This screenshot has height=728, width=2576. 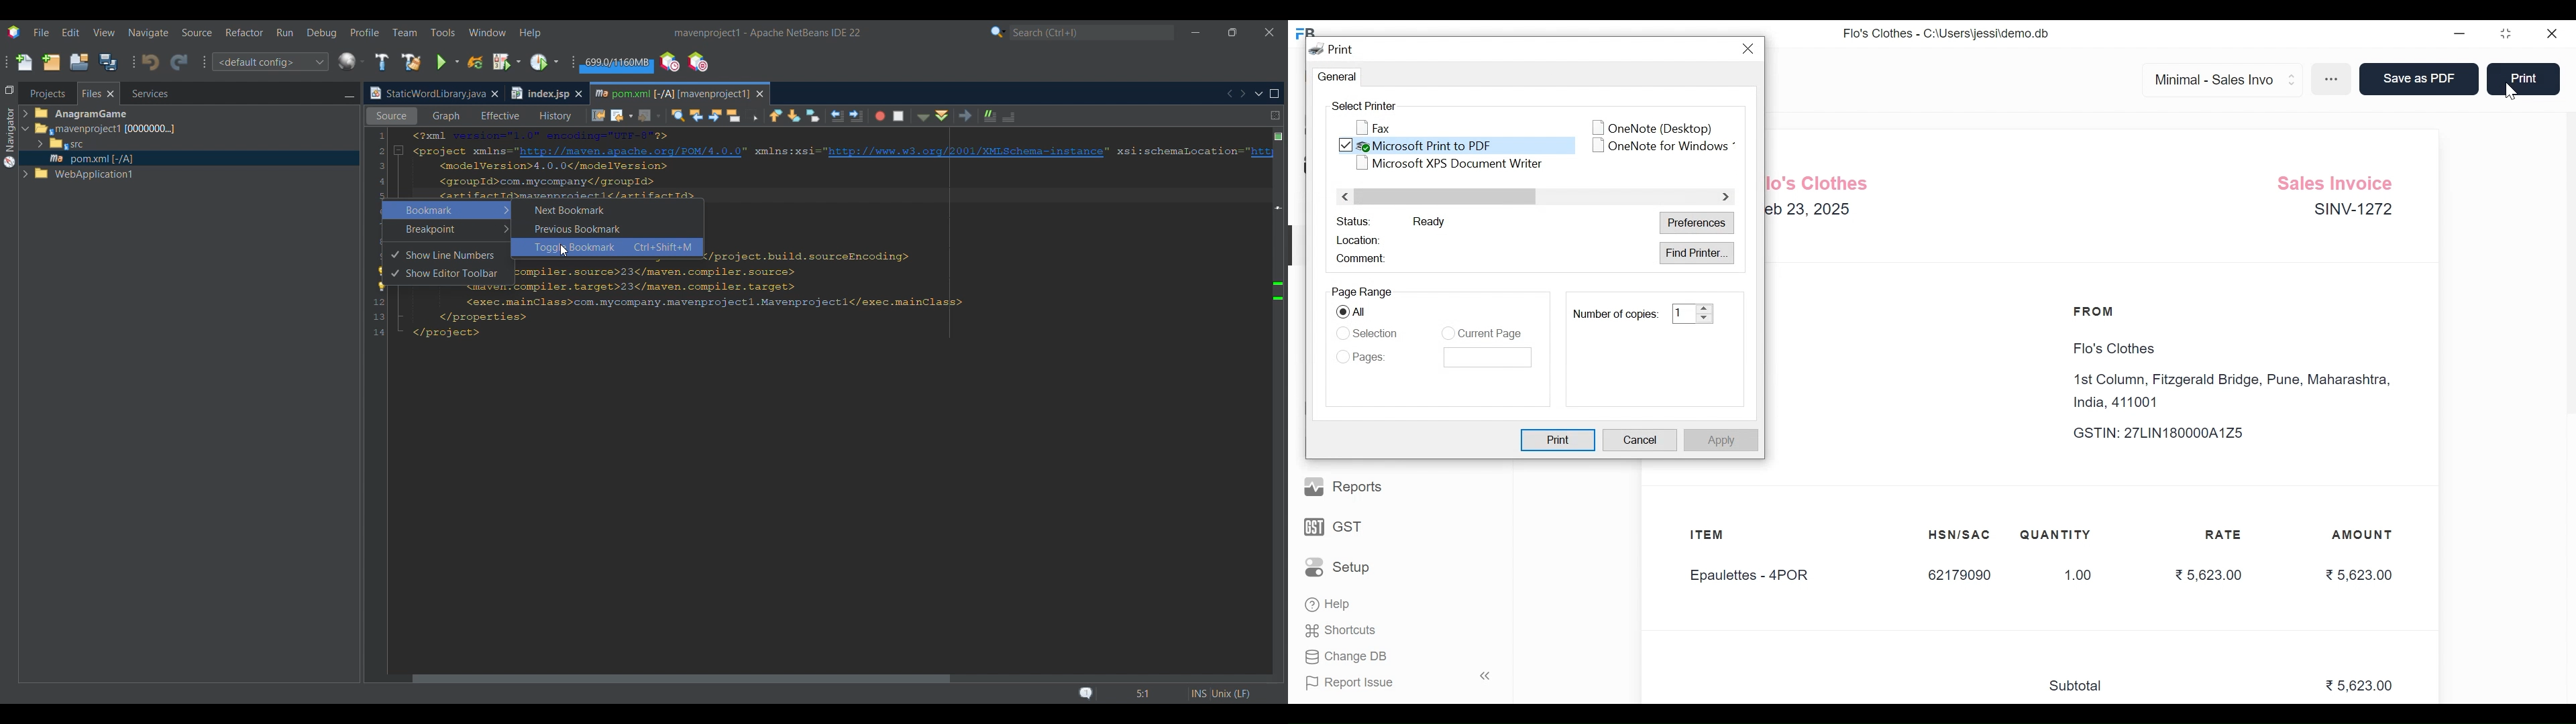 I want to click on Flo's Clothes - C:\Users\jessi\demo.db, so click(x=1946, y=32).